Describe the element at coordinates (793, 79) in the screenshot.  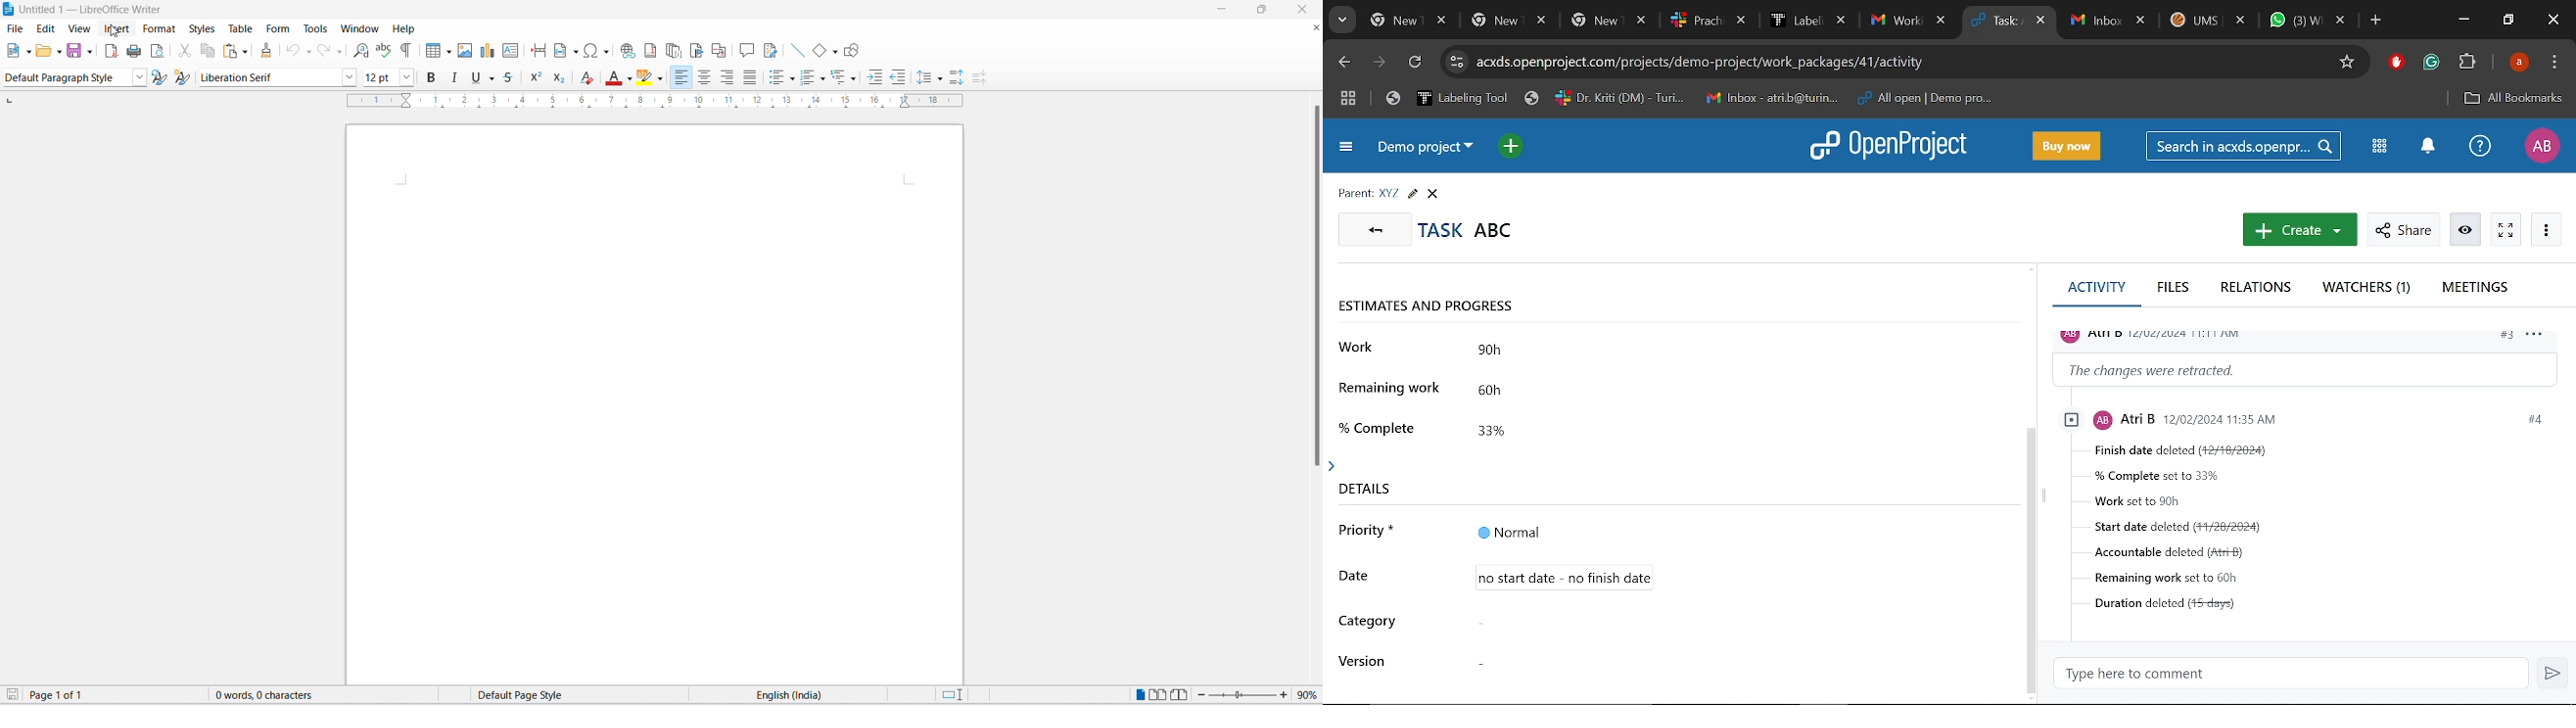
I see `toggle unordered list` at that location.